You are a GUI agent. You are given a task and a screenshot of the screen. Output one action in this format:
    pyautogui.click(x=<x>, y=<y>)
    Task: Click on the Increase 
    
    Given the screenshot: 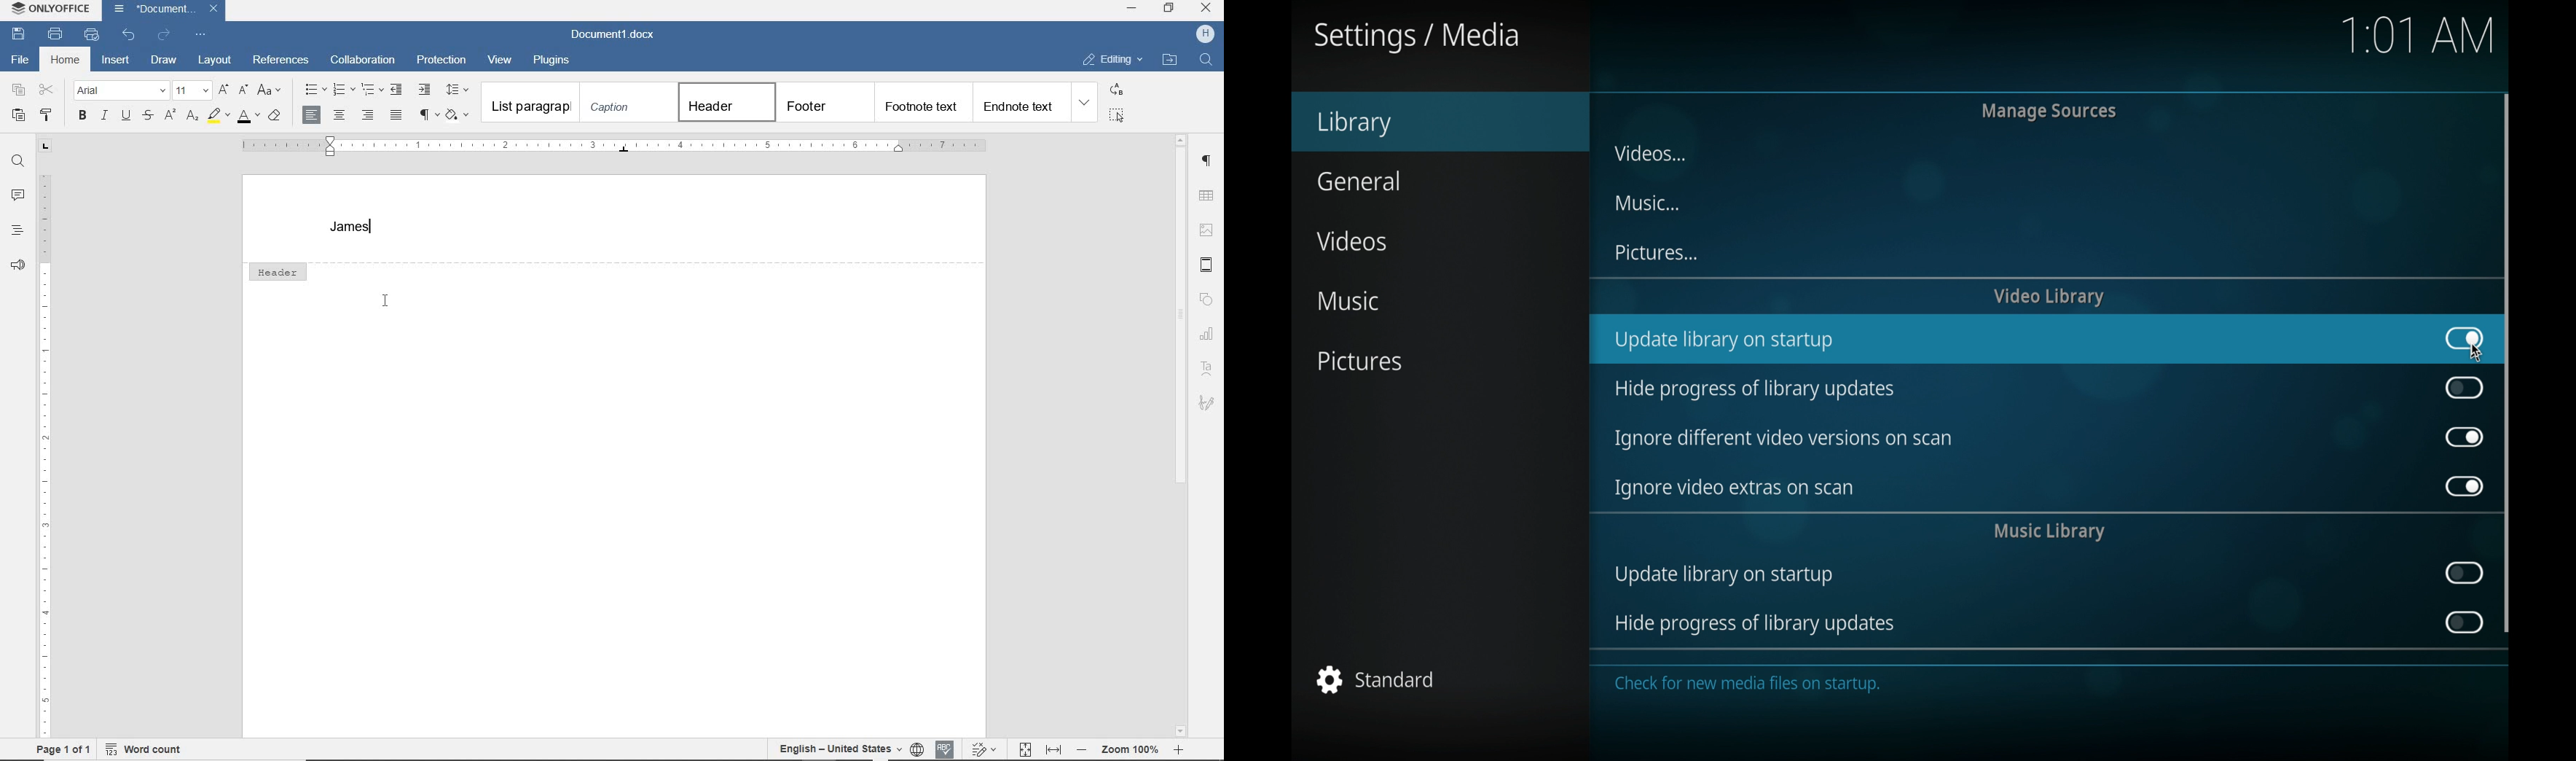 What is the action you would take?
    pyautogui.click(x=1179, y=749)
    